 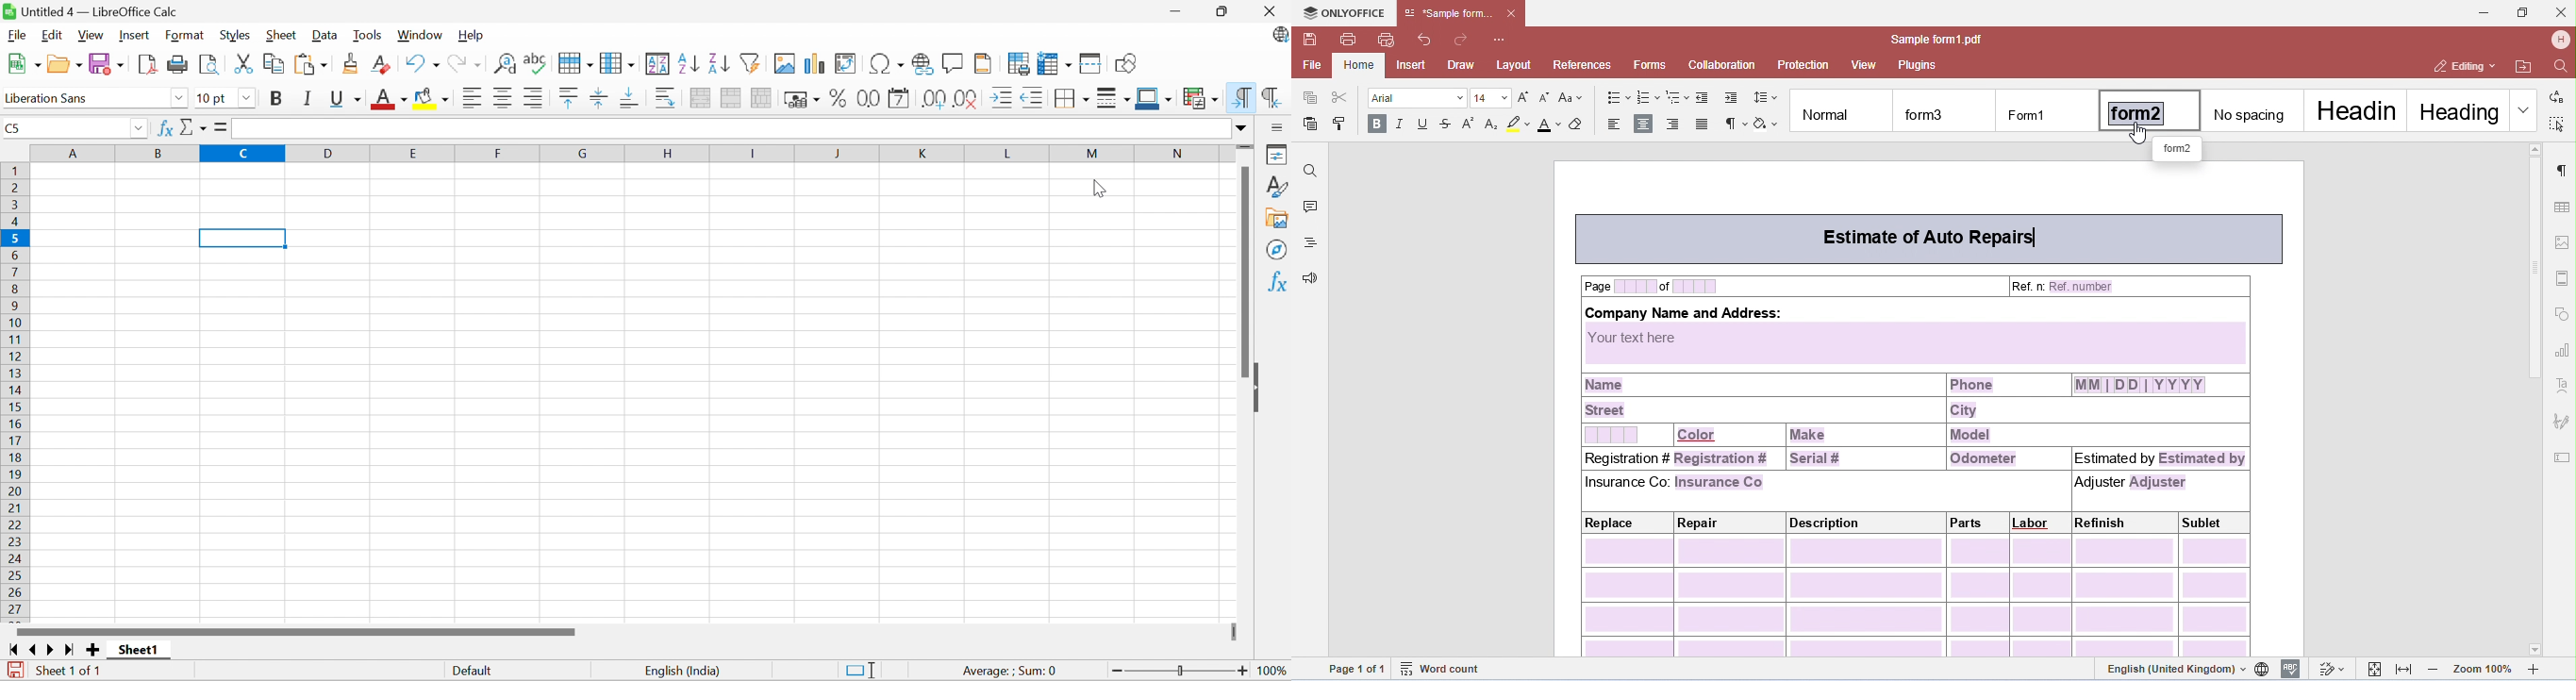 What do you see at coordinates (138, 129) in the screenshot?
I see `Drop down` at bounding box center [138, 129].